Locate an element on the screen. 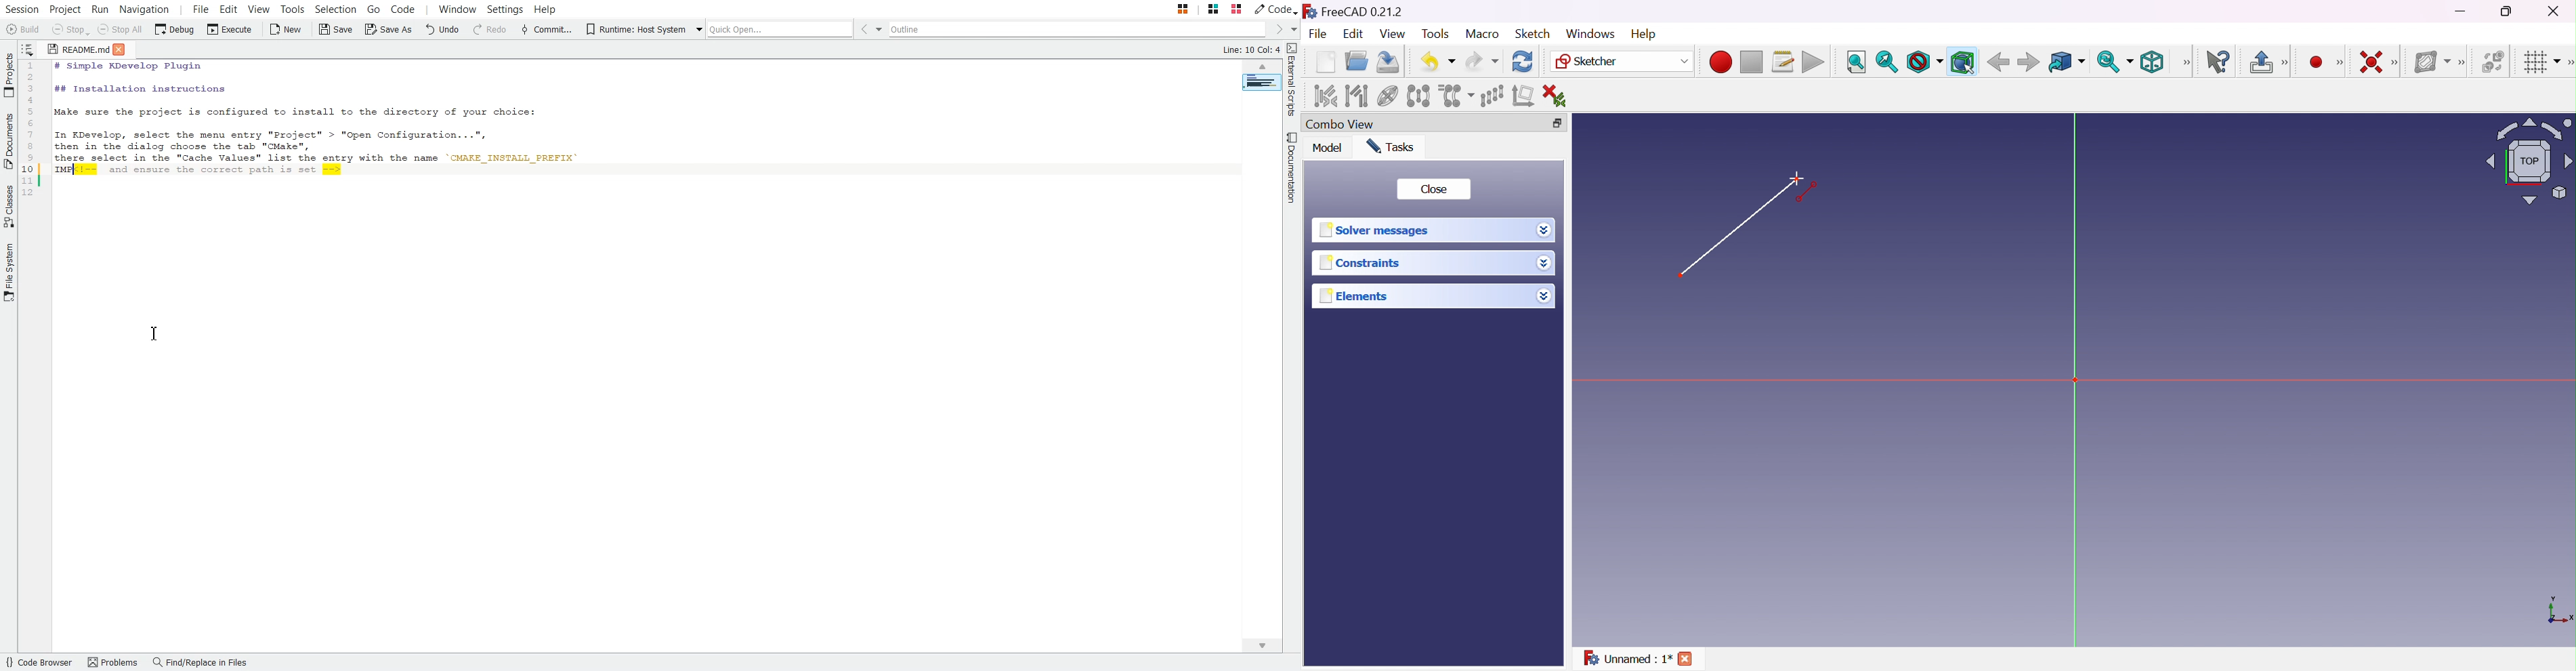 This screenshot has height=672, width=2576. Sketch is located at coordinates (1534, 34).